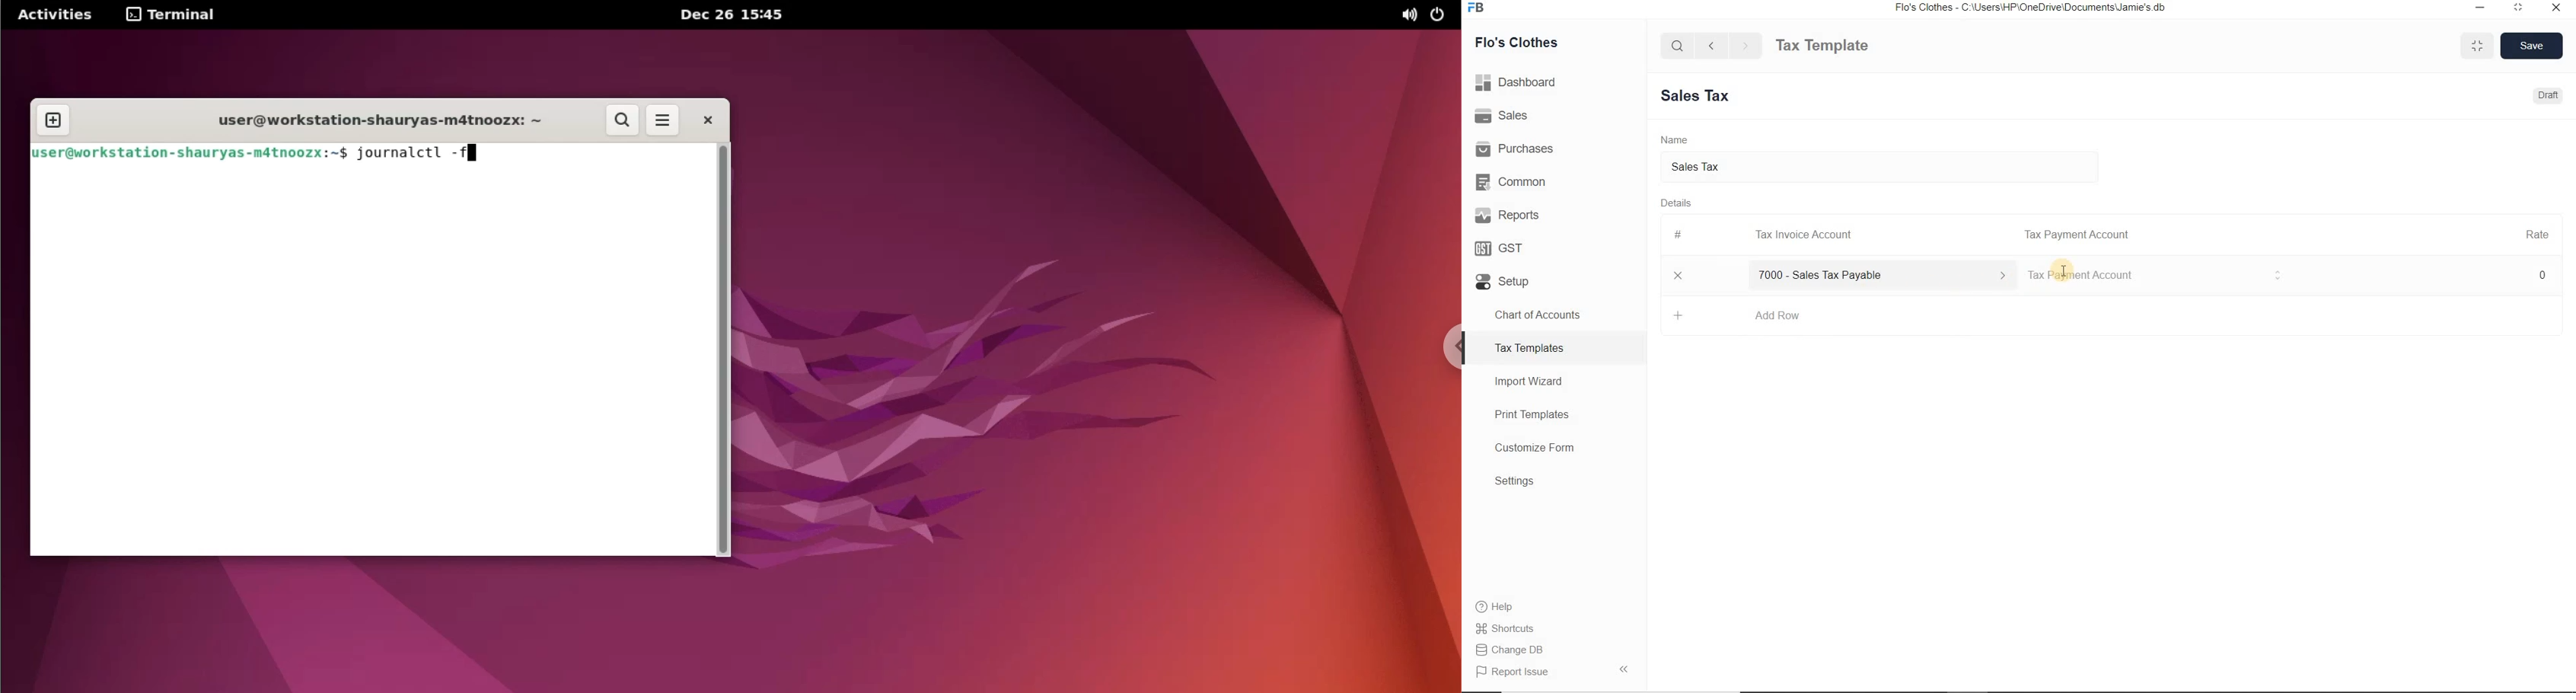 The image size is (2576, 700). Describe the element at coordinates (1700, 96) in the screenshot. I see `New Entry` at that location.